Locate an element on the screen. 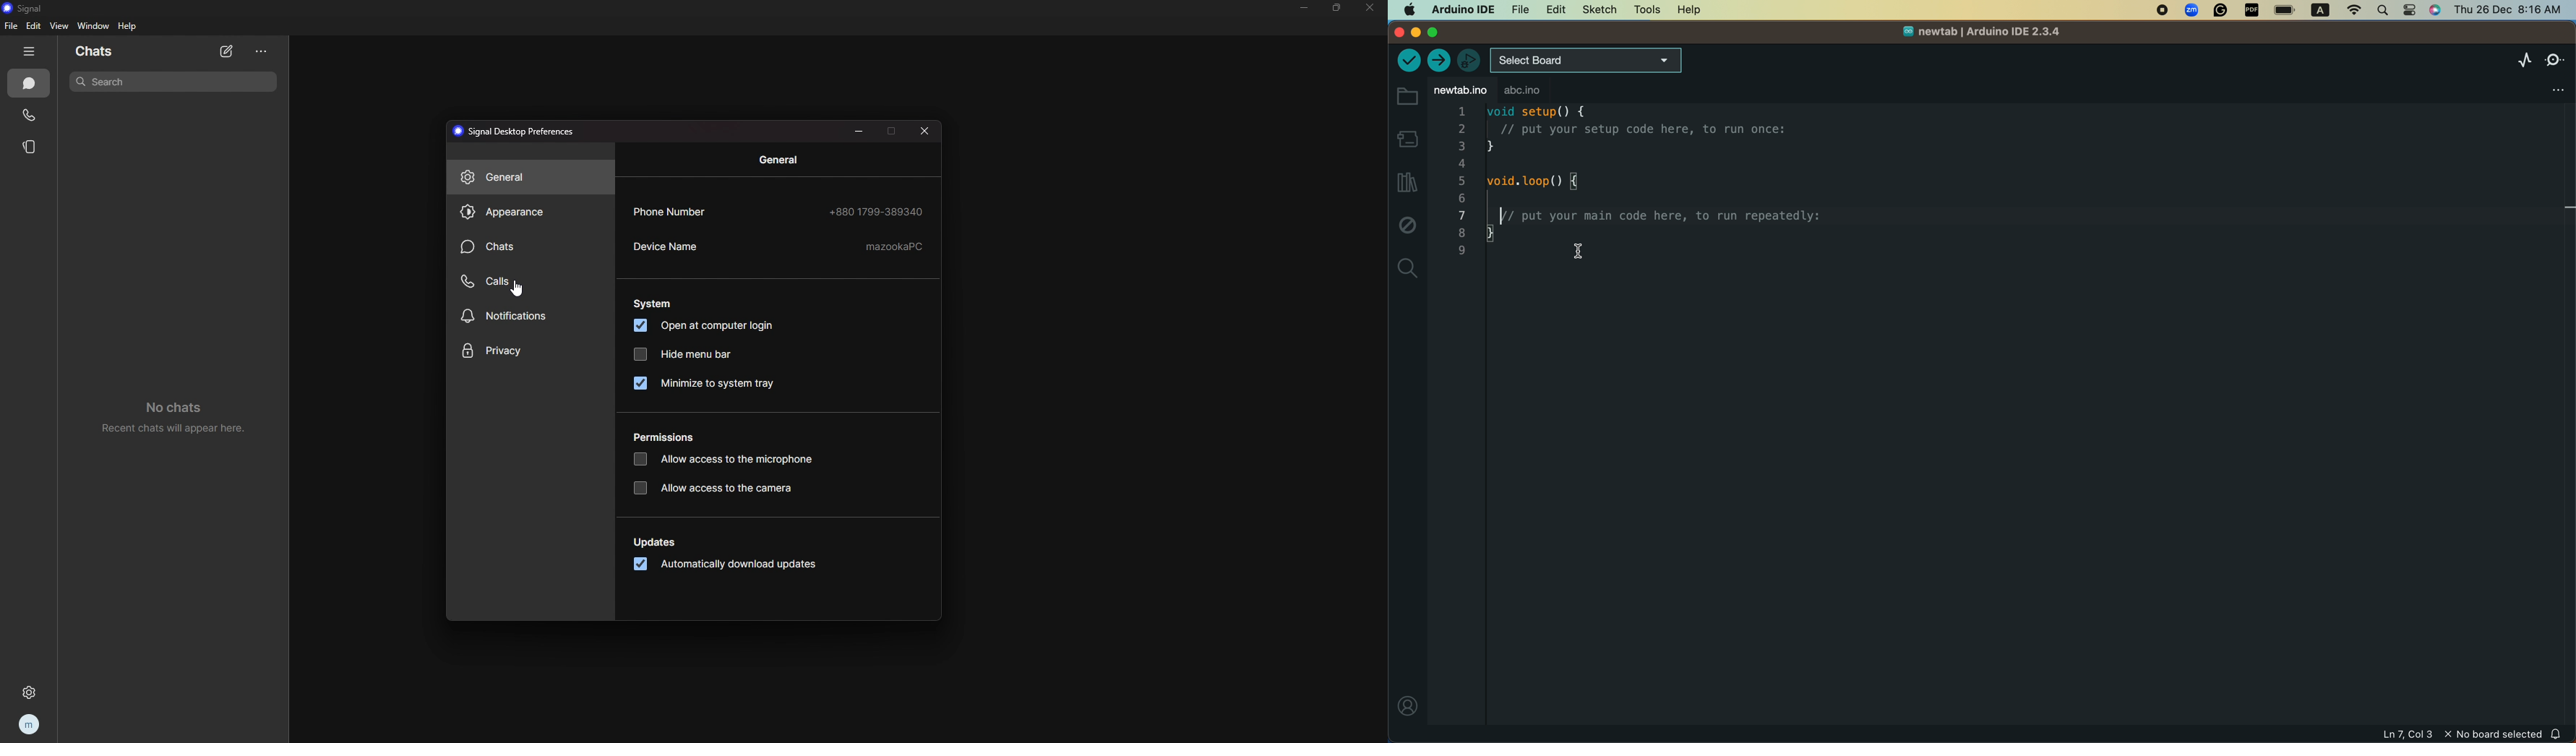 The width and height of the screenshot is (2576, 756). allow access to camera is located at coordinates (719, 488).